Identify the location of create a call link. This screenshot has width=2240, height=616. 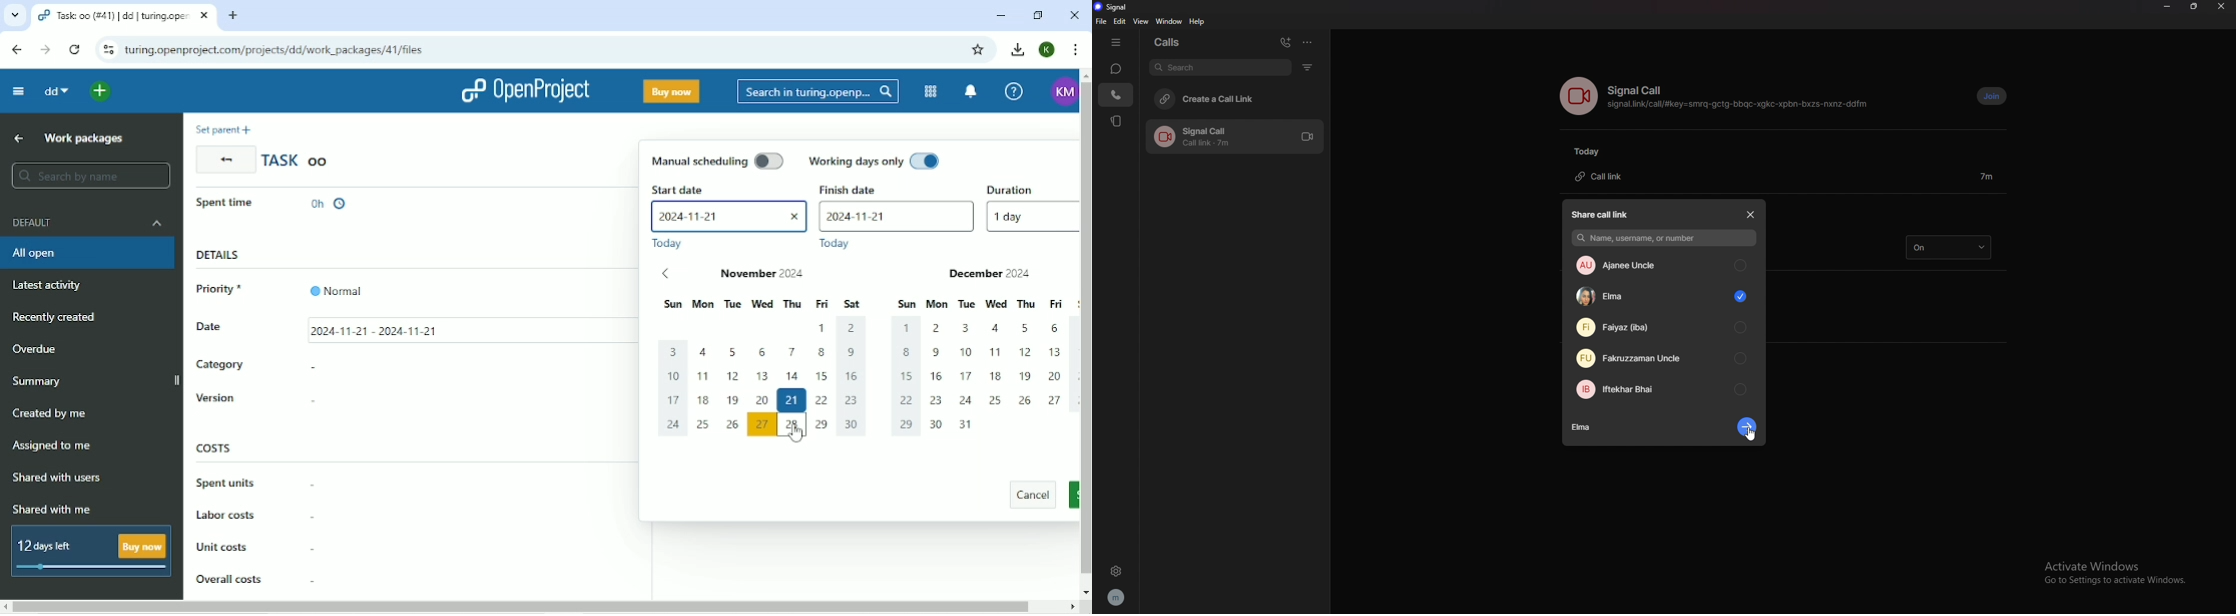
(1233, 98).